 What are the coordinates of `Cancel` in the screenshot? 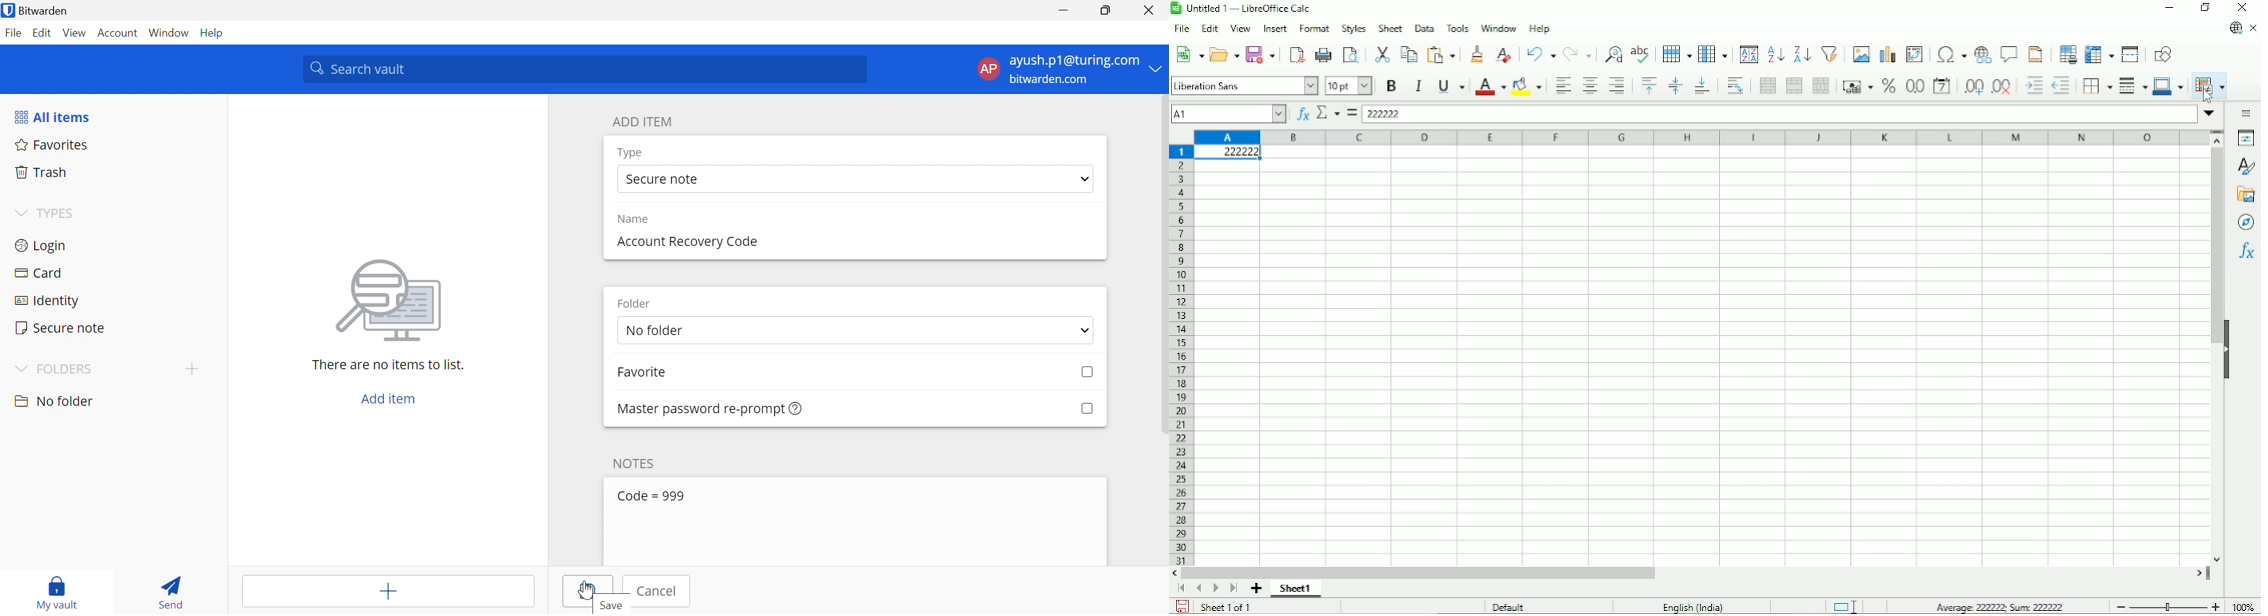 It's located at (661, 591).